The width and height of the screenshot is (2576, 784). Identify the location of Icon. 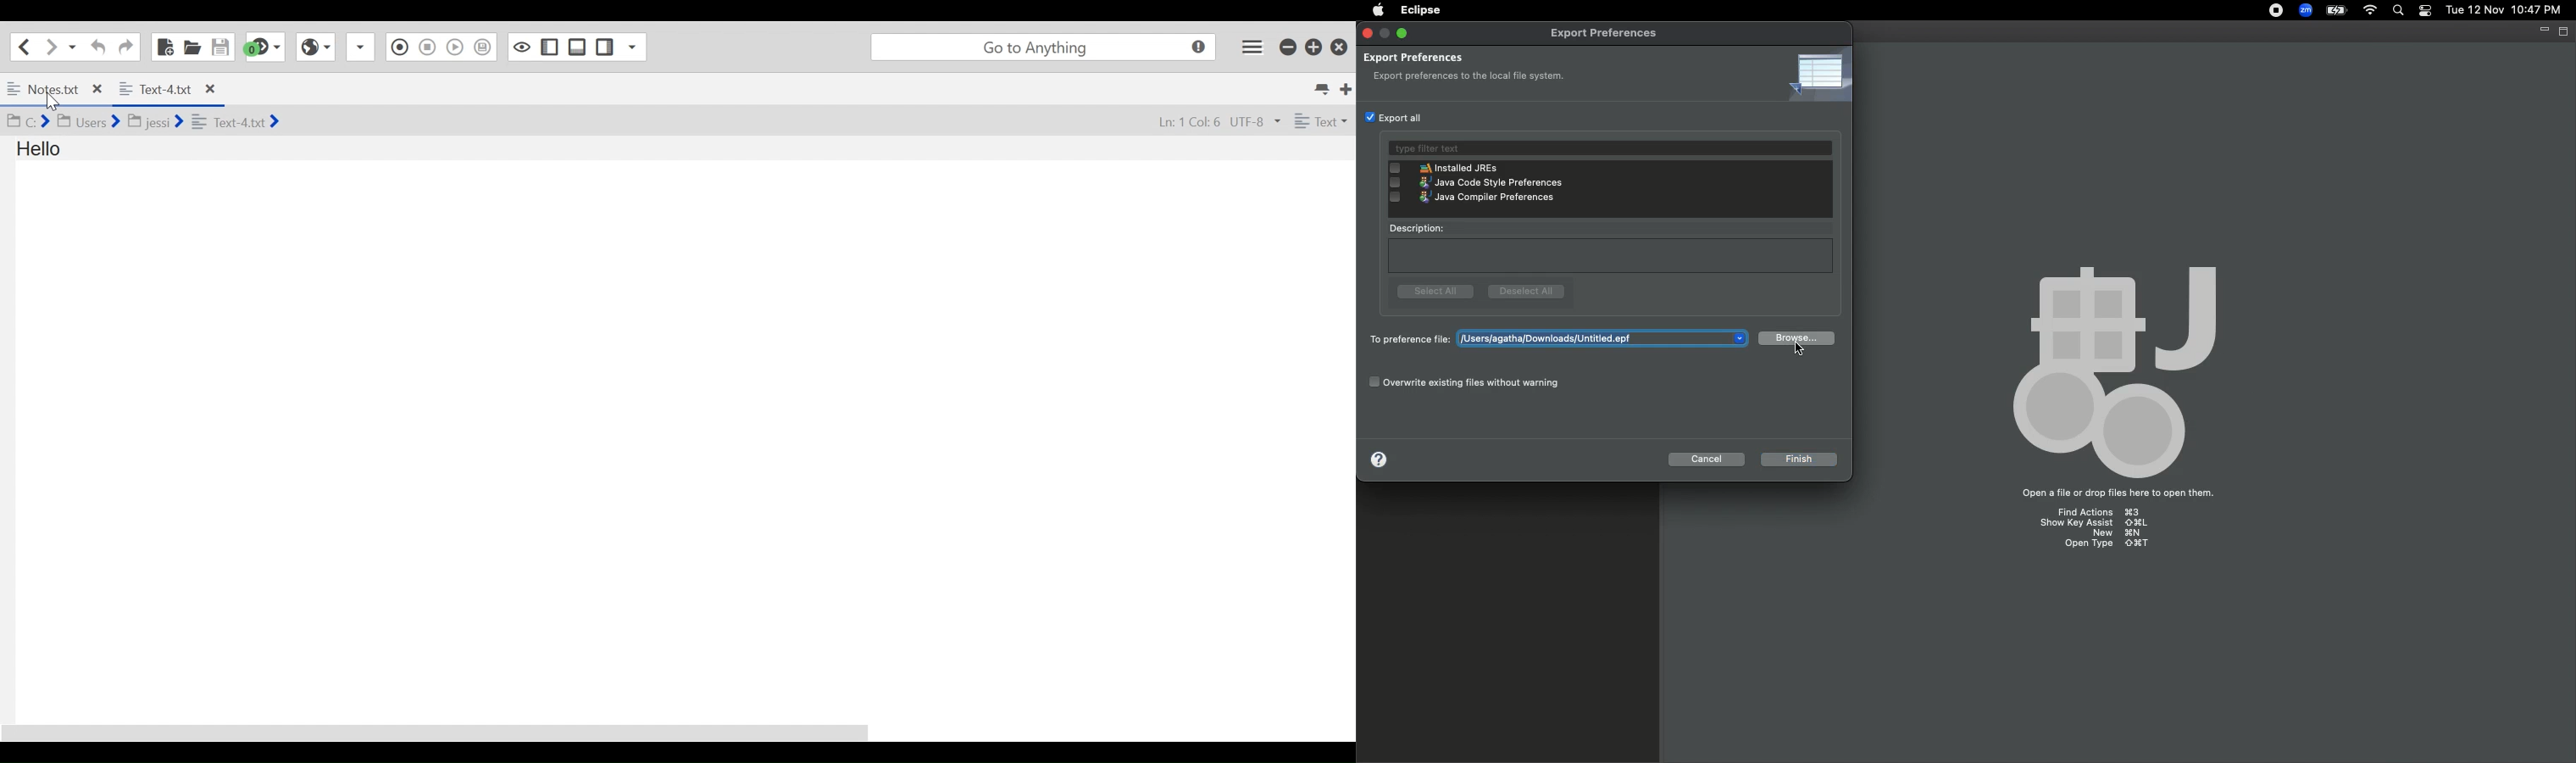
(1818, 76).